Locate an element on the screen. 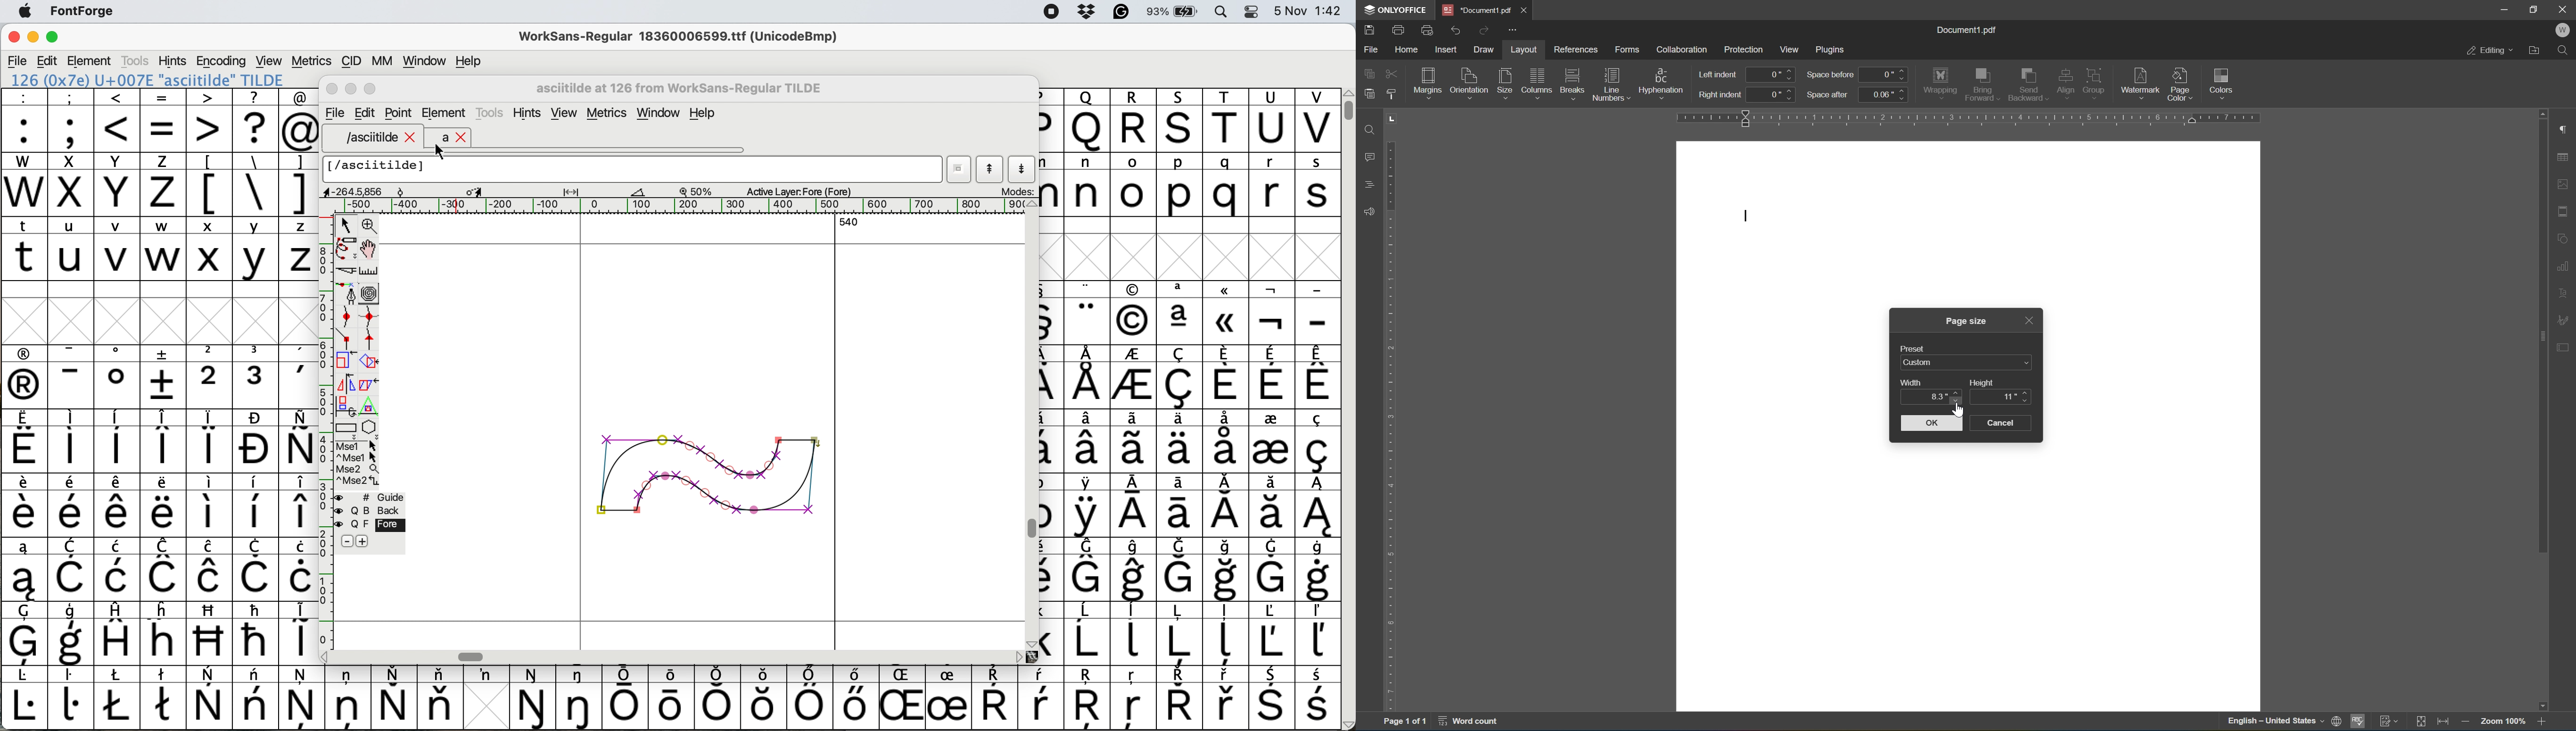  group is located at coordinates (2097, 81).